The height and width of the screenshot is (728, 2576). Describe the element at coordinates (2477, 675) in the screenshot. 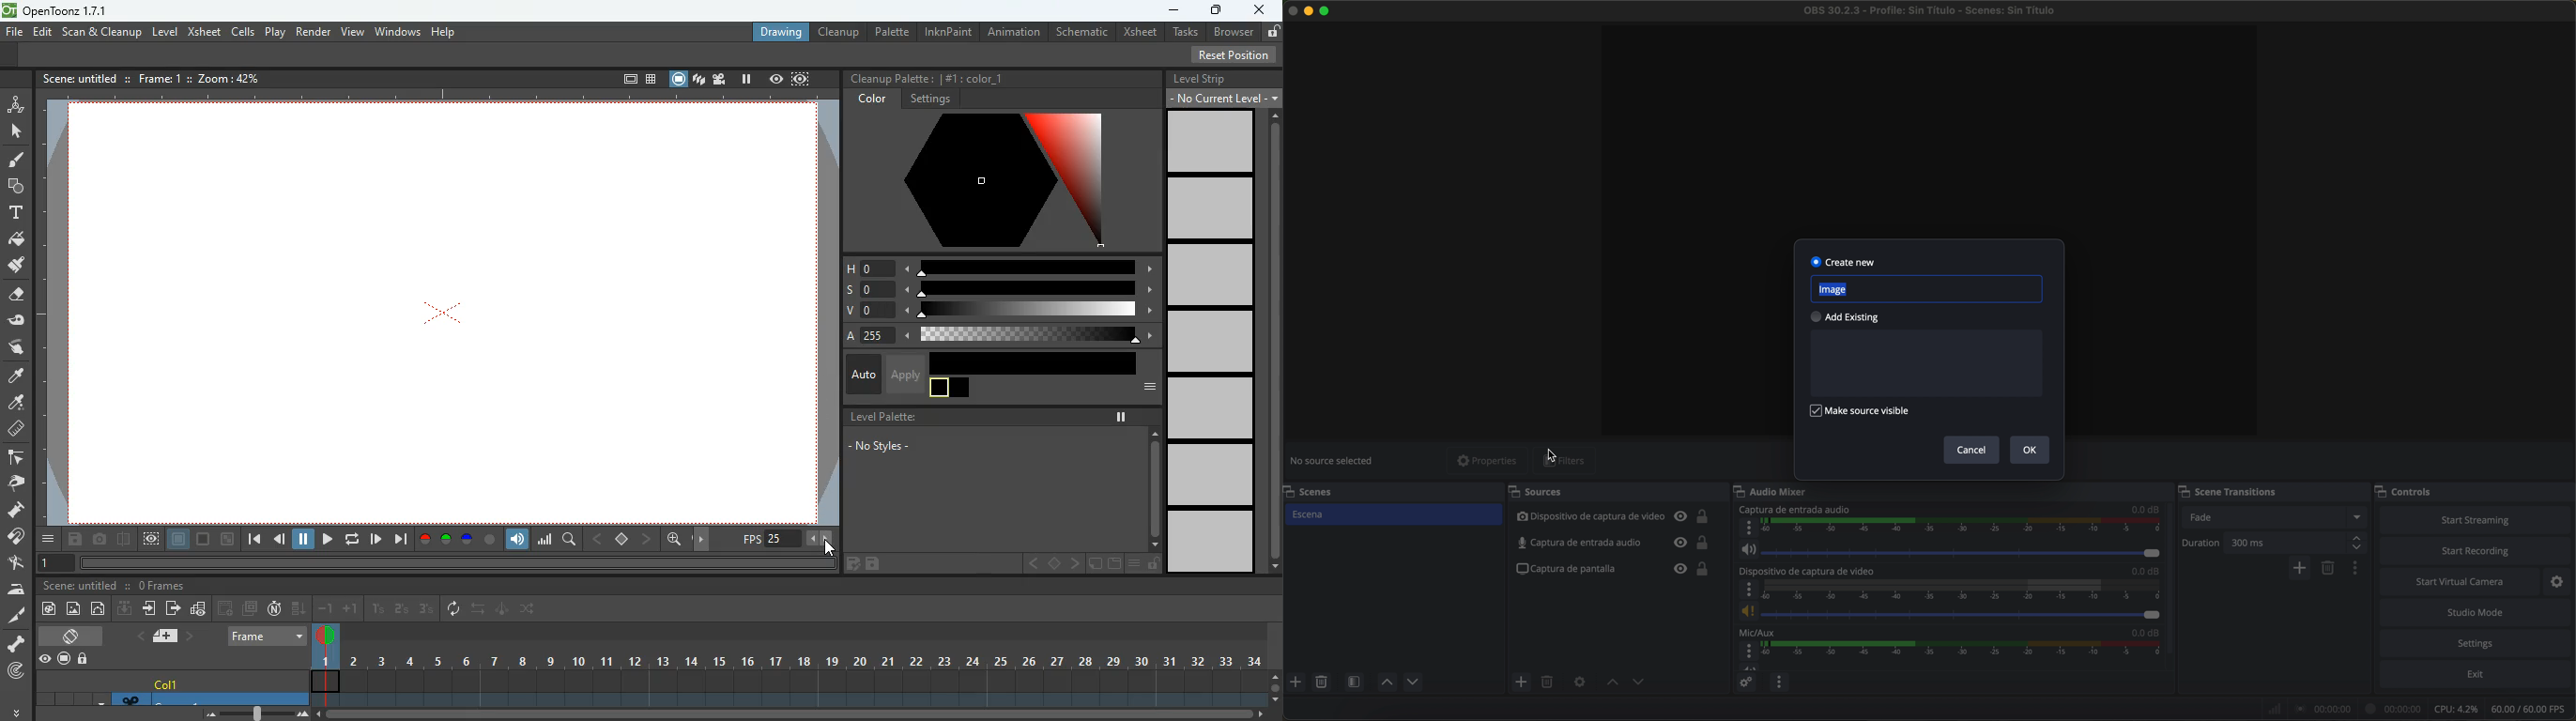

I see `exit` at that location.